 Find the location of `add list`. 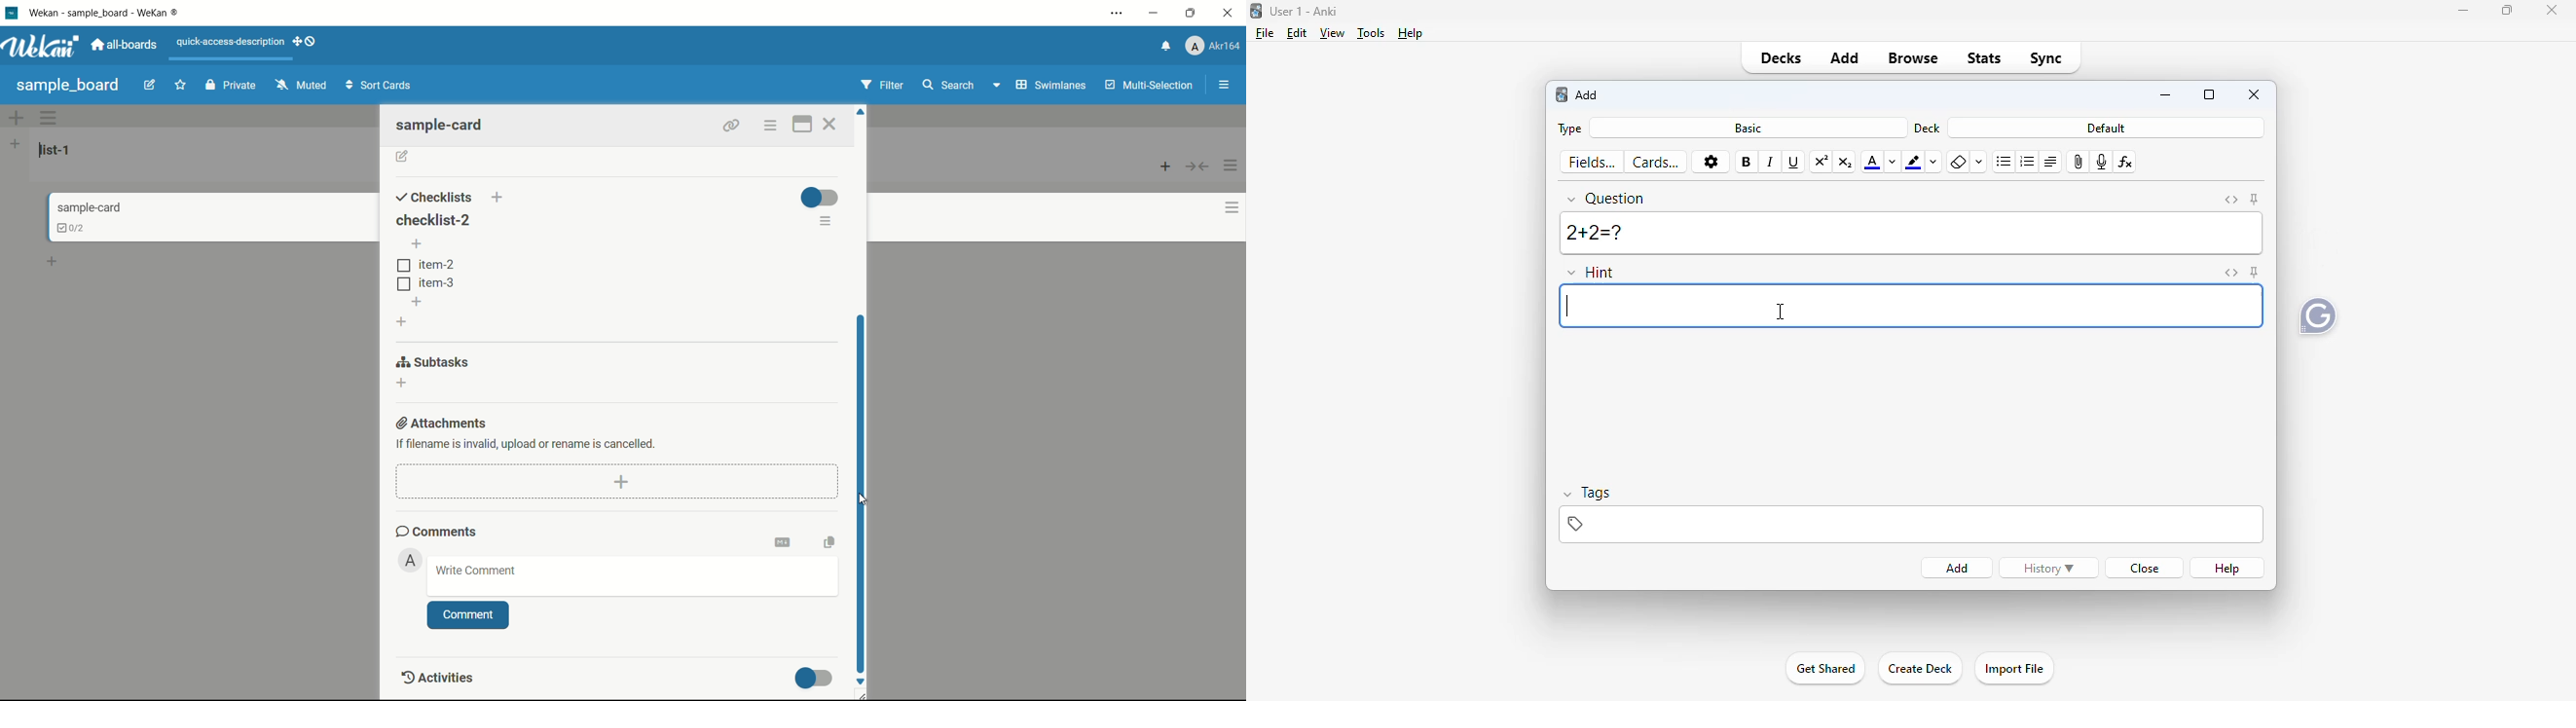

add list is located at coordinates (15, 144).